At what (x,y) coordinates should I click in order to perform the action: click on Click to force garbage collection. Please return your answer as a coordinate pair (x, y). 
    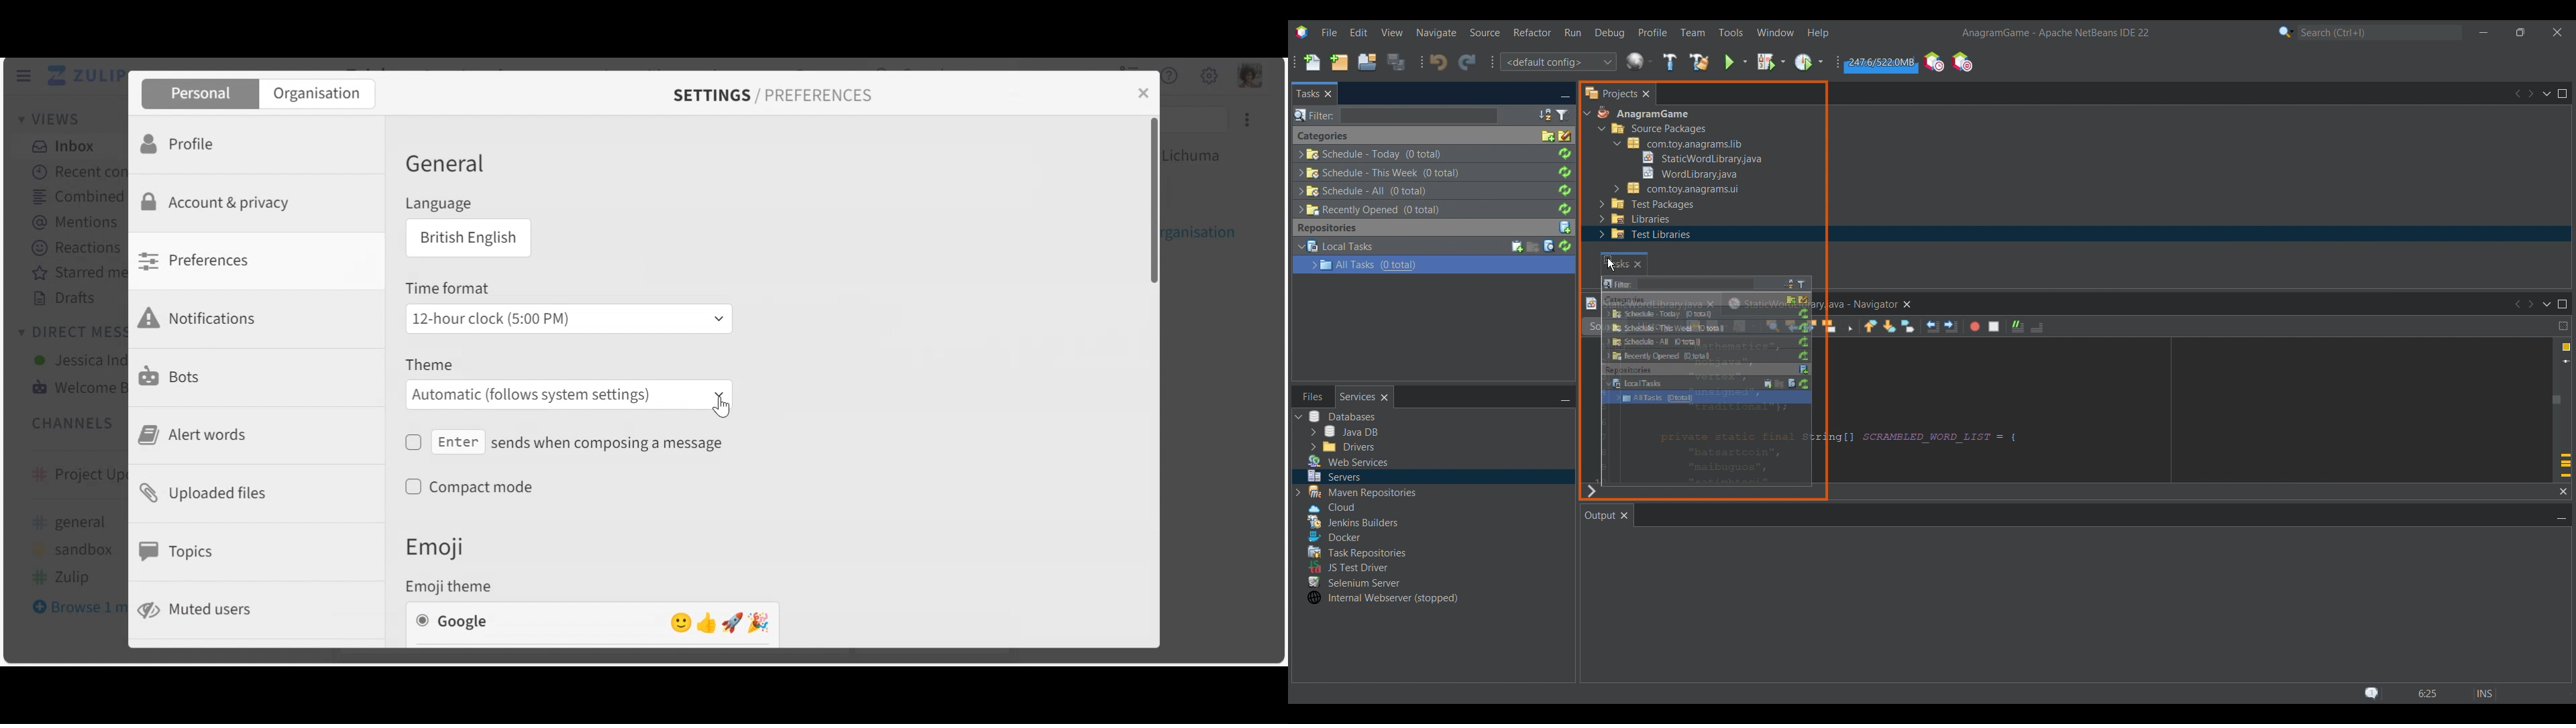
    Looking at the image, I should click on (1880, 63).